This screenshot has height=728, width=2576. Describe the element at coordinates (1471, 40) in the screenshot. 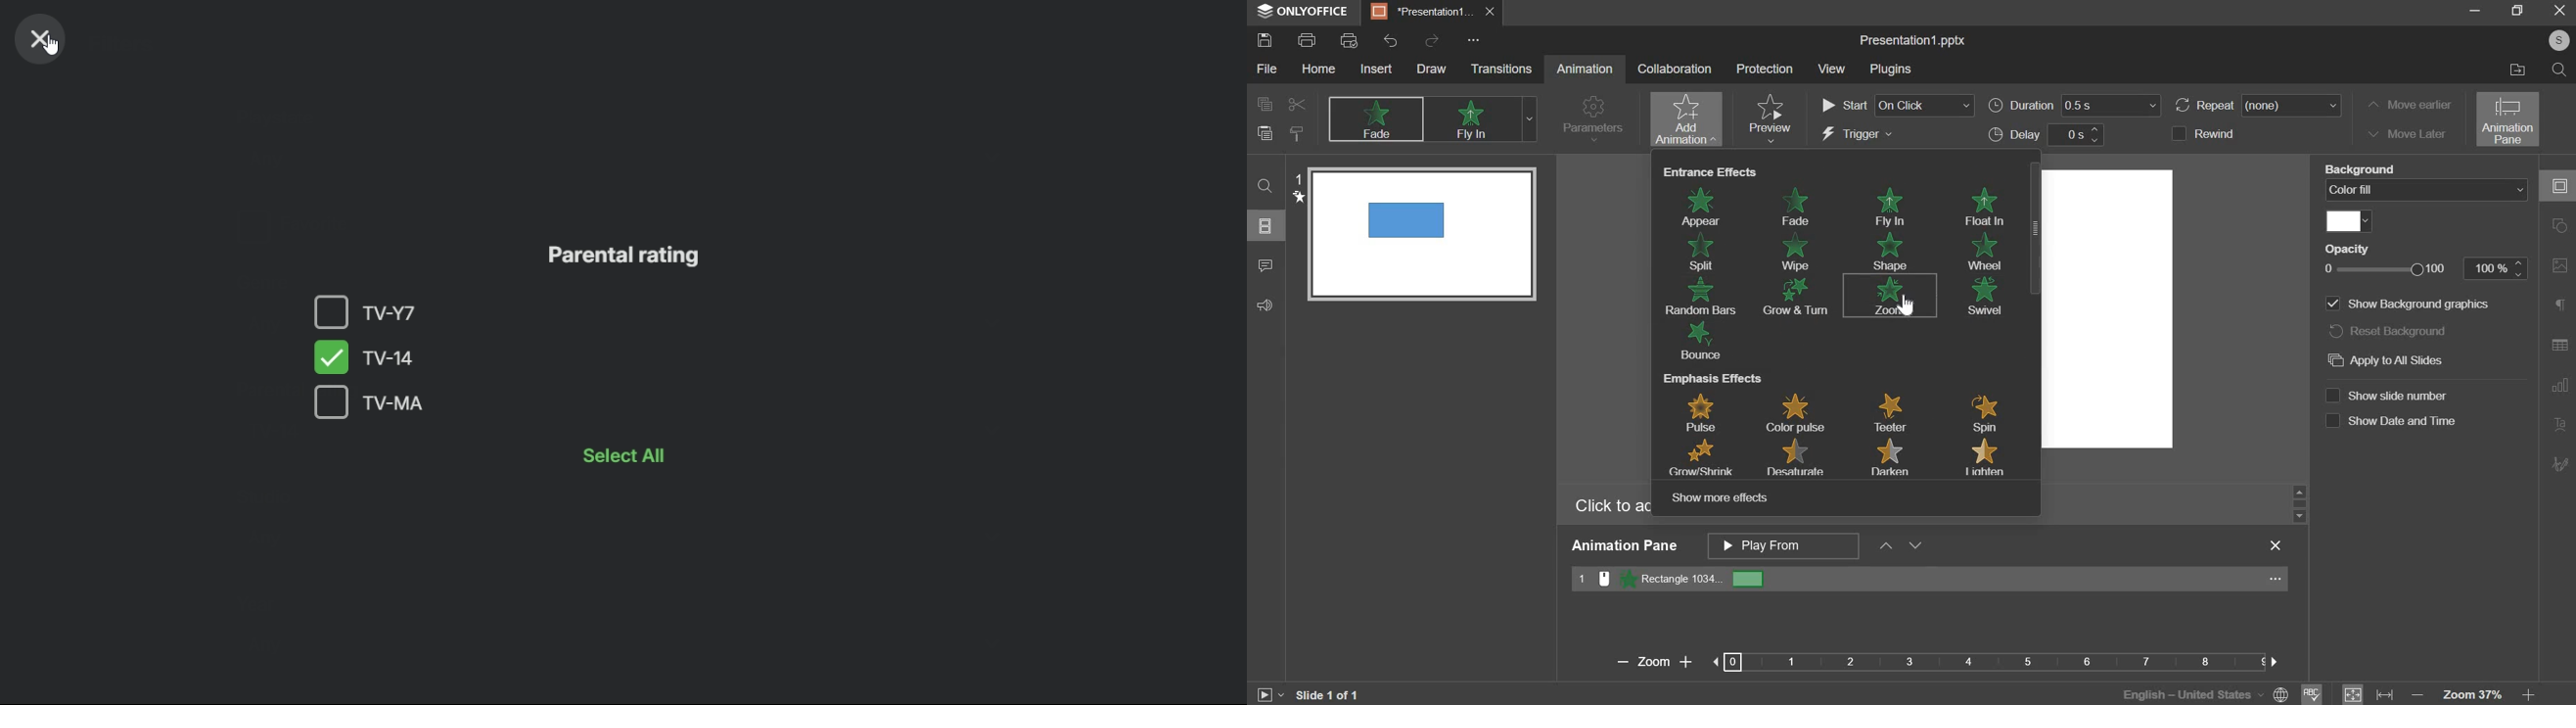

I see `Options` at that location.